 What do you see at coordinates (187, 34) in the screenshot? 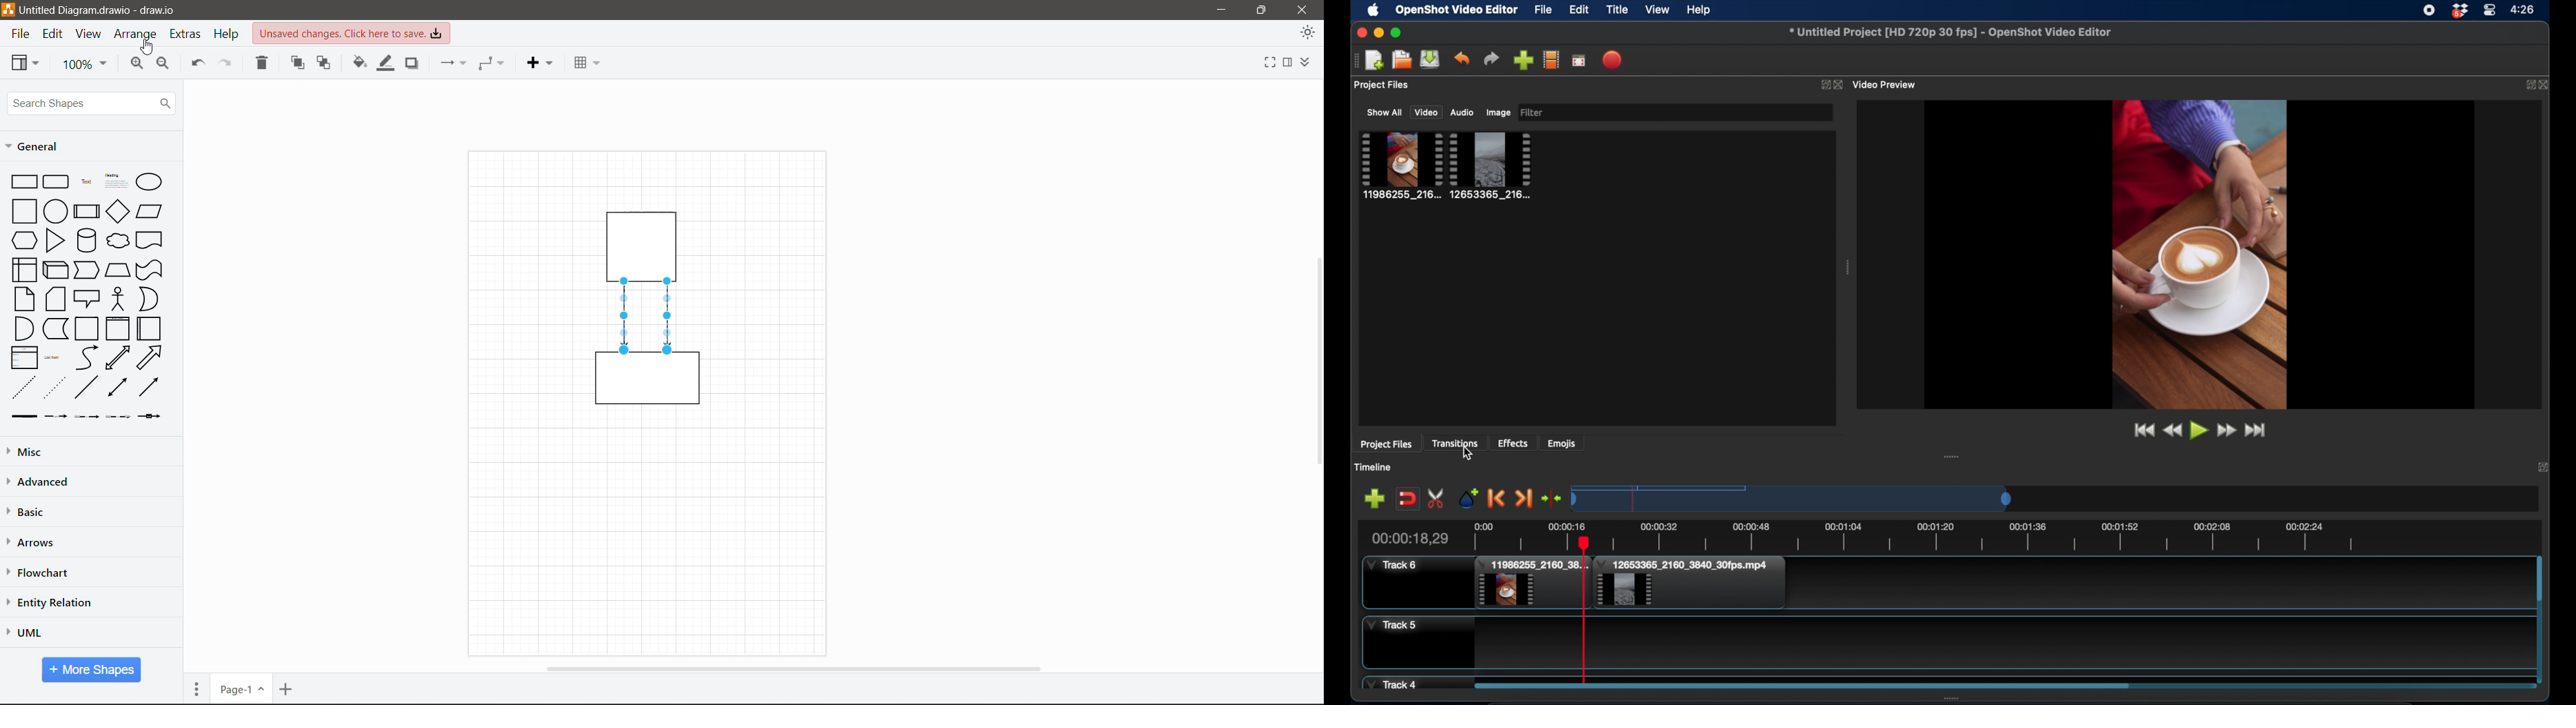
I see `Extras` at bounding box center [187, 34].